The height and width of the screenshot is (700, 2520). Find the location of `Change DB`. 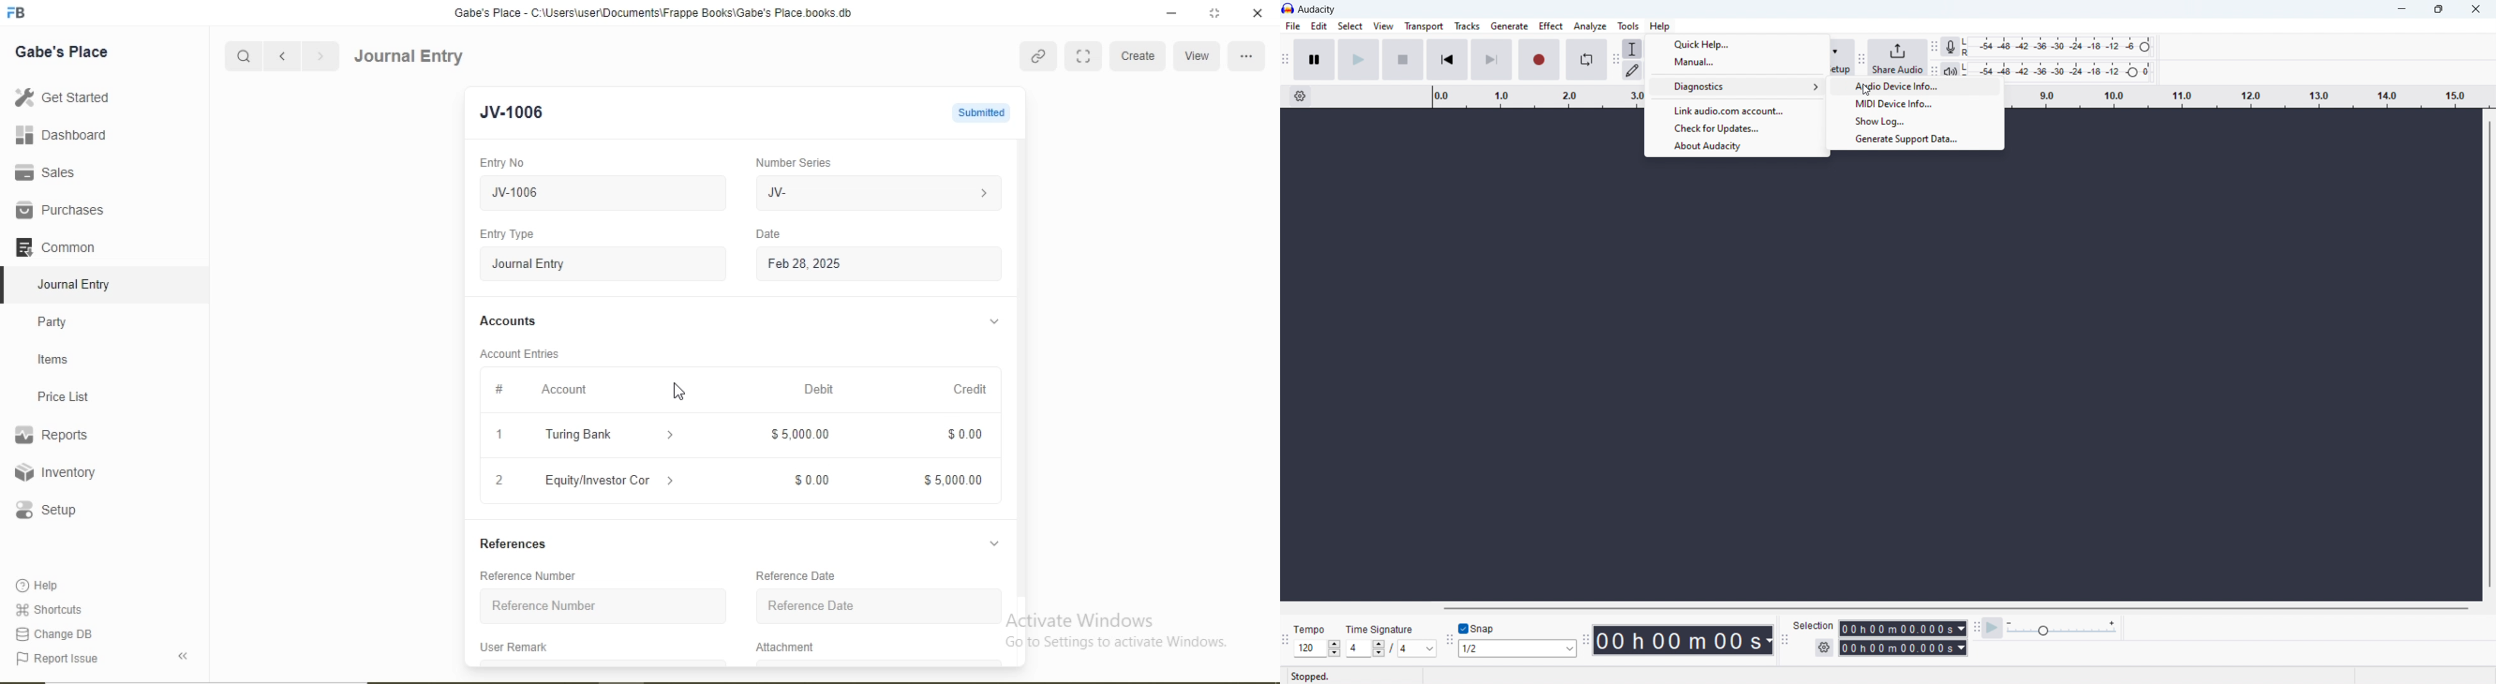

Change DB is located at coordinates (52, 635).